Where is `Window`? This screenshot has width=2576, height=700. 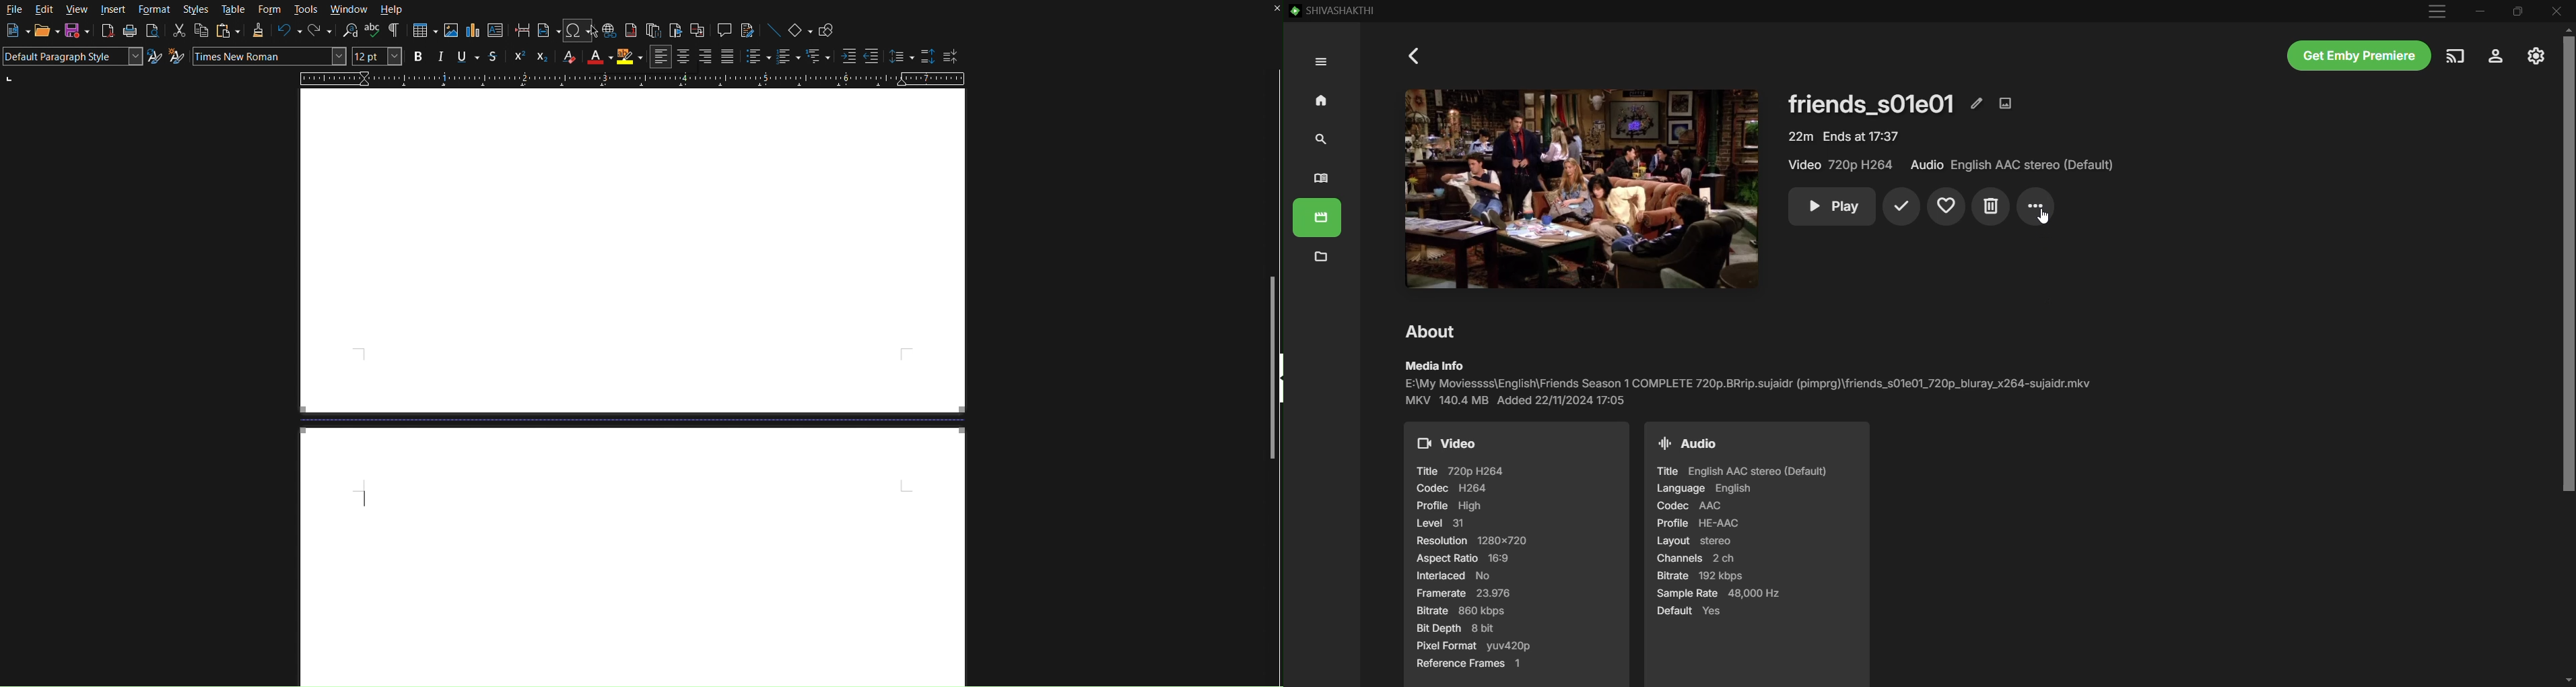
Window is located at coordinates (349, 9).